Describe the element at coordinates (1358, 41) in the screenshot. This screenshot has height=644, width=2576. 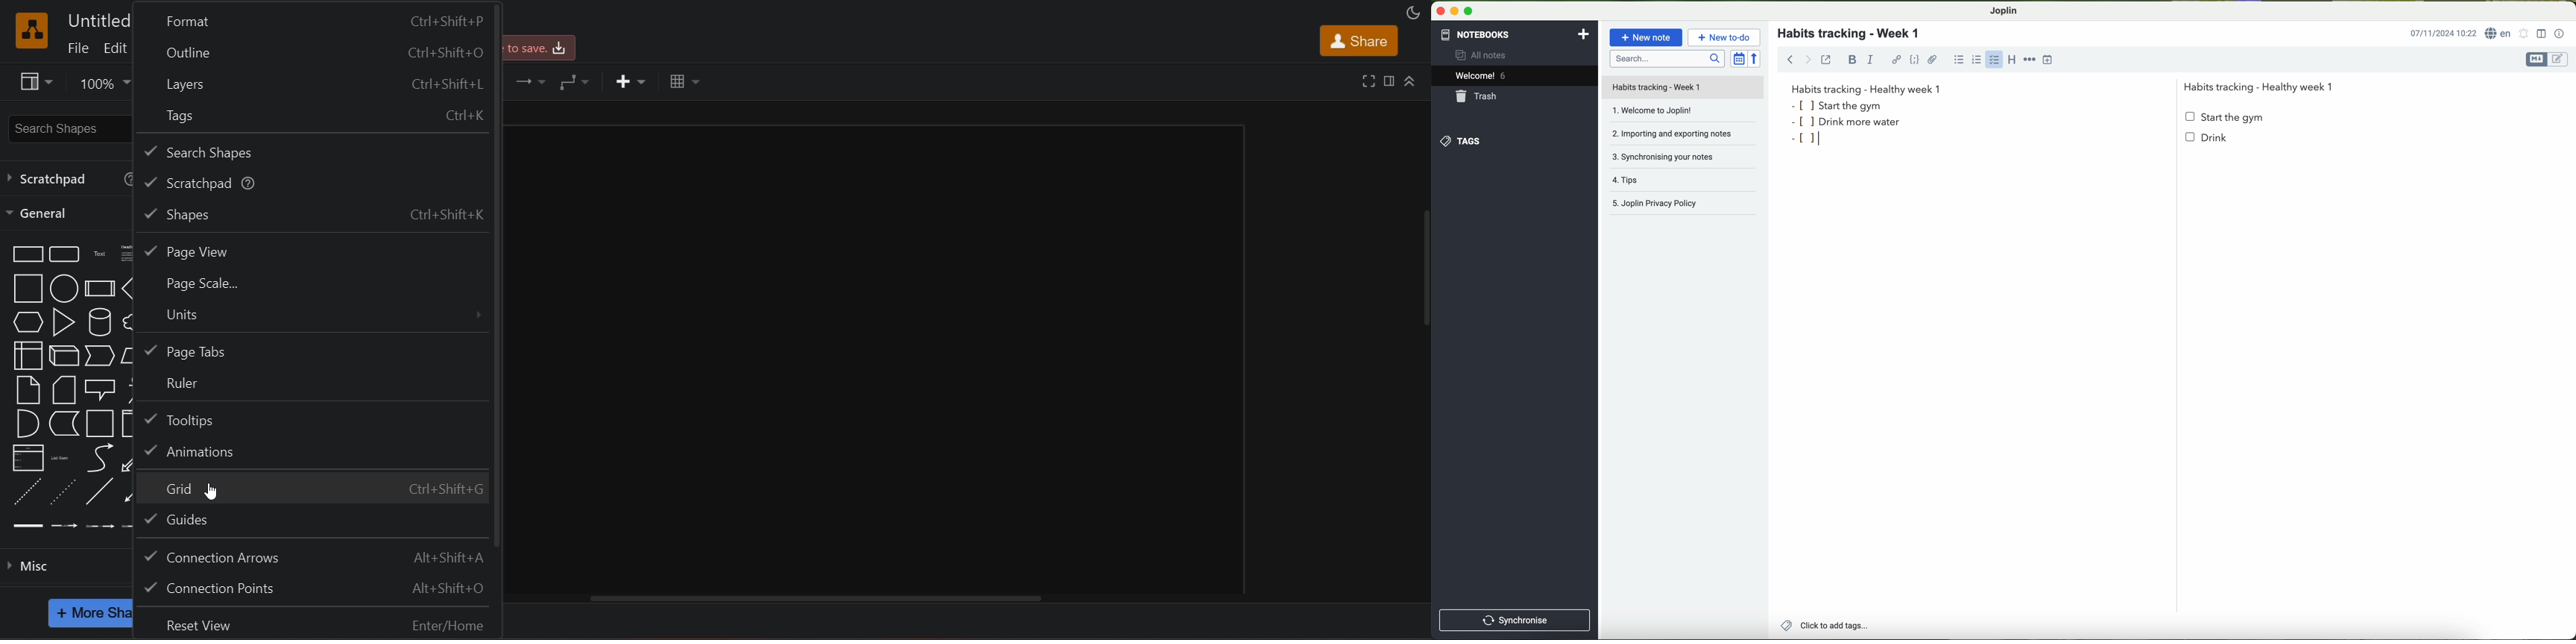
I see `share` at that location.